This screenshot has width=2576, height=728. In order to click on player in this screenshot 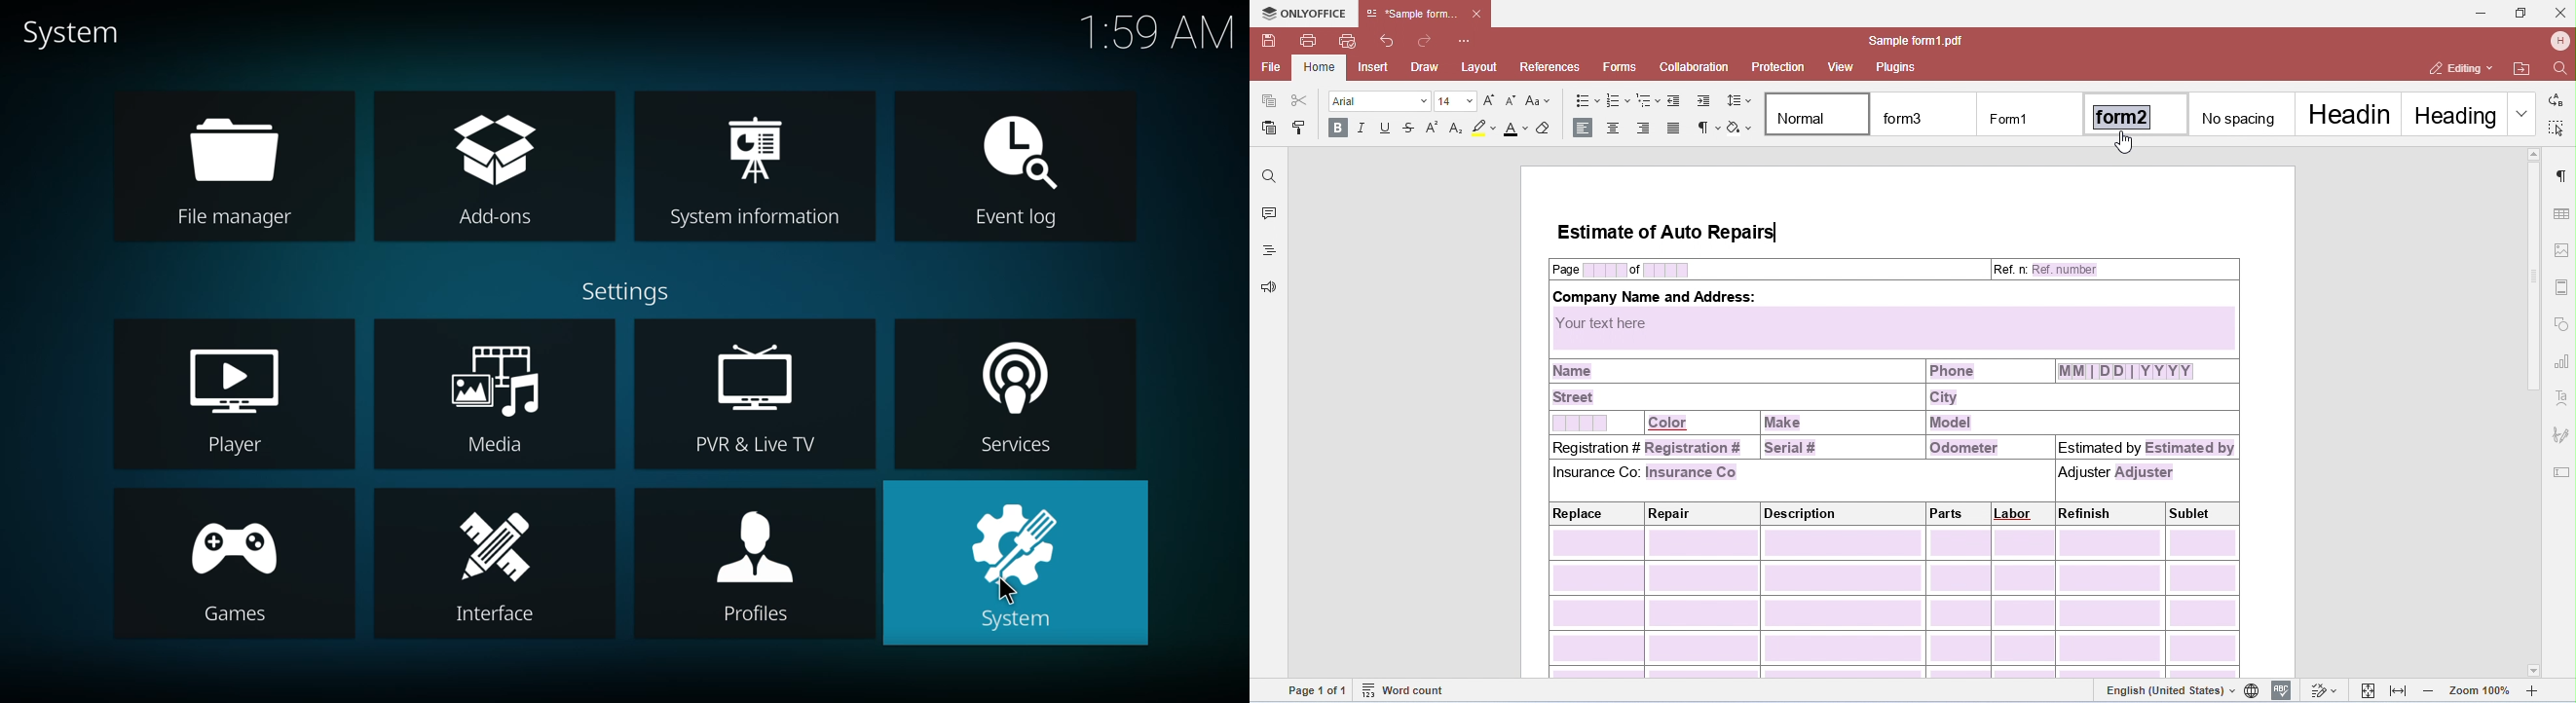, I will do `click(232, 400)`.